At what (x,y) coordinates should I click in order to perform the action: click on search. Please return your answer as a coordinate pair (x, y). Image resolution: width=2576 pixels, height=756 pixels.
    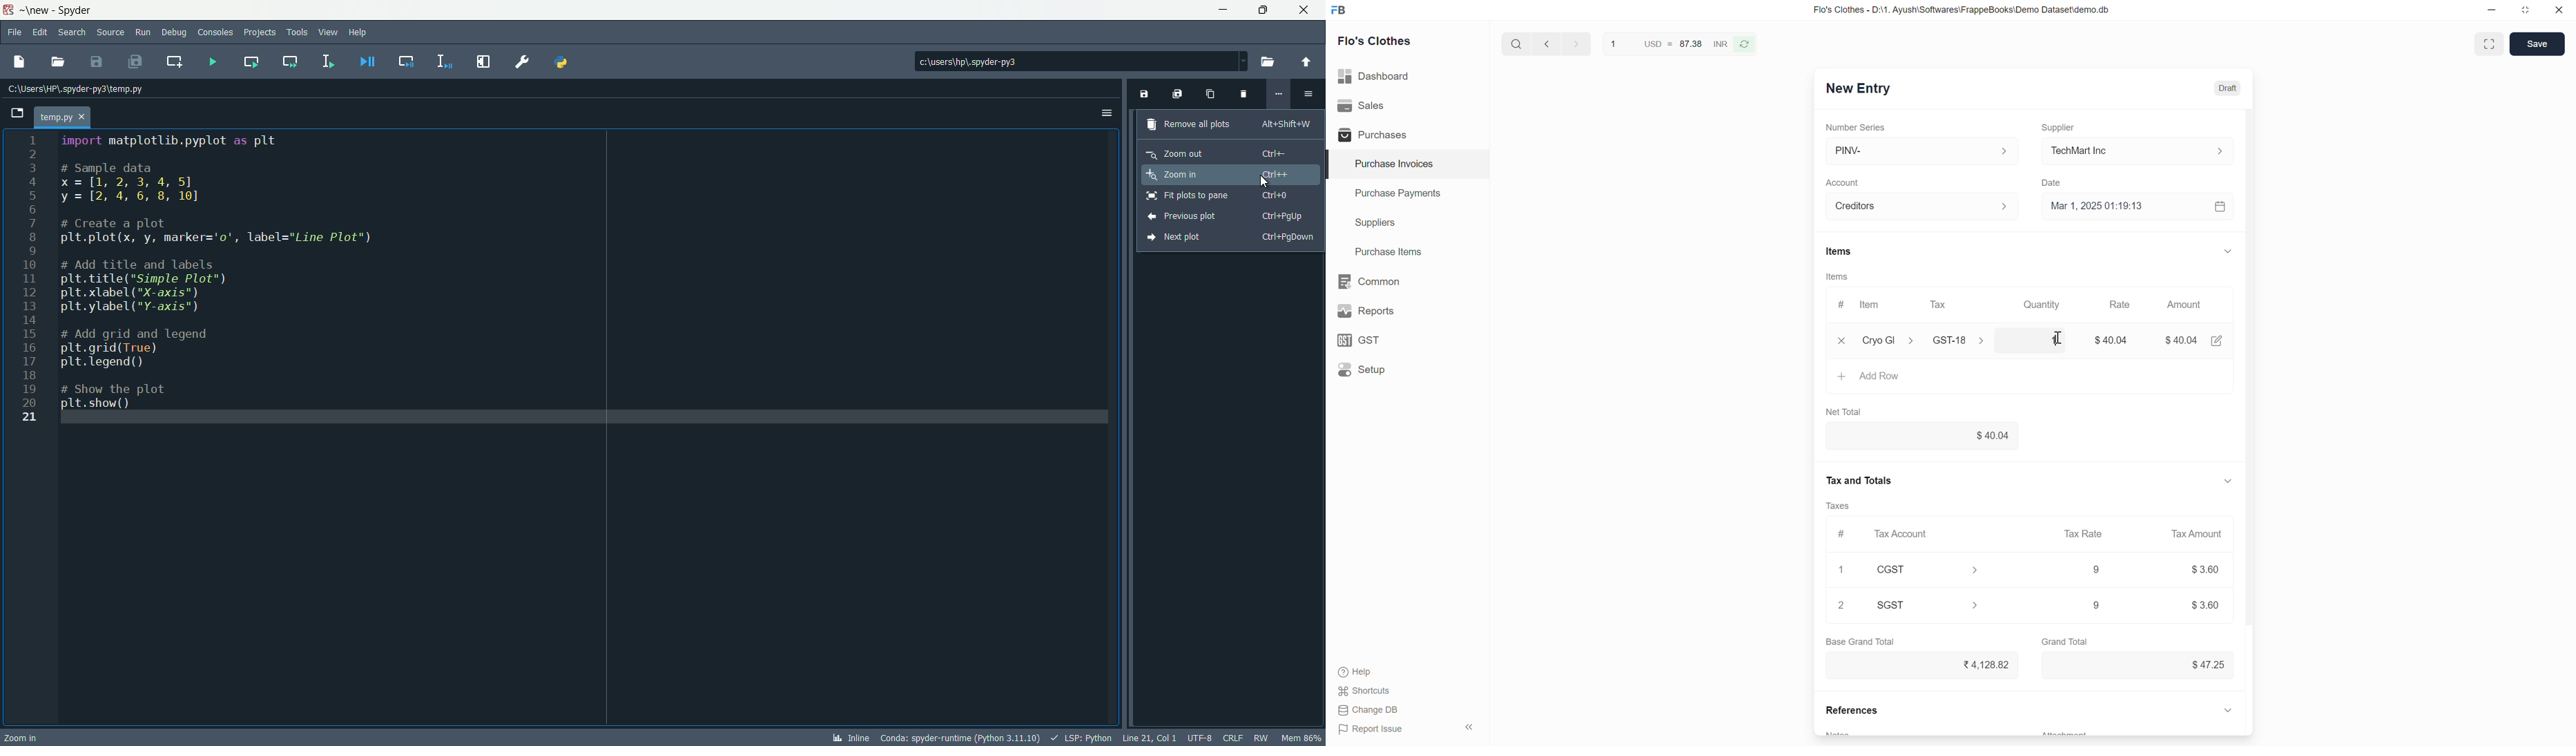
    Looking at the image, I should click on (1515, 42).